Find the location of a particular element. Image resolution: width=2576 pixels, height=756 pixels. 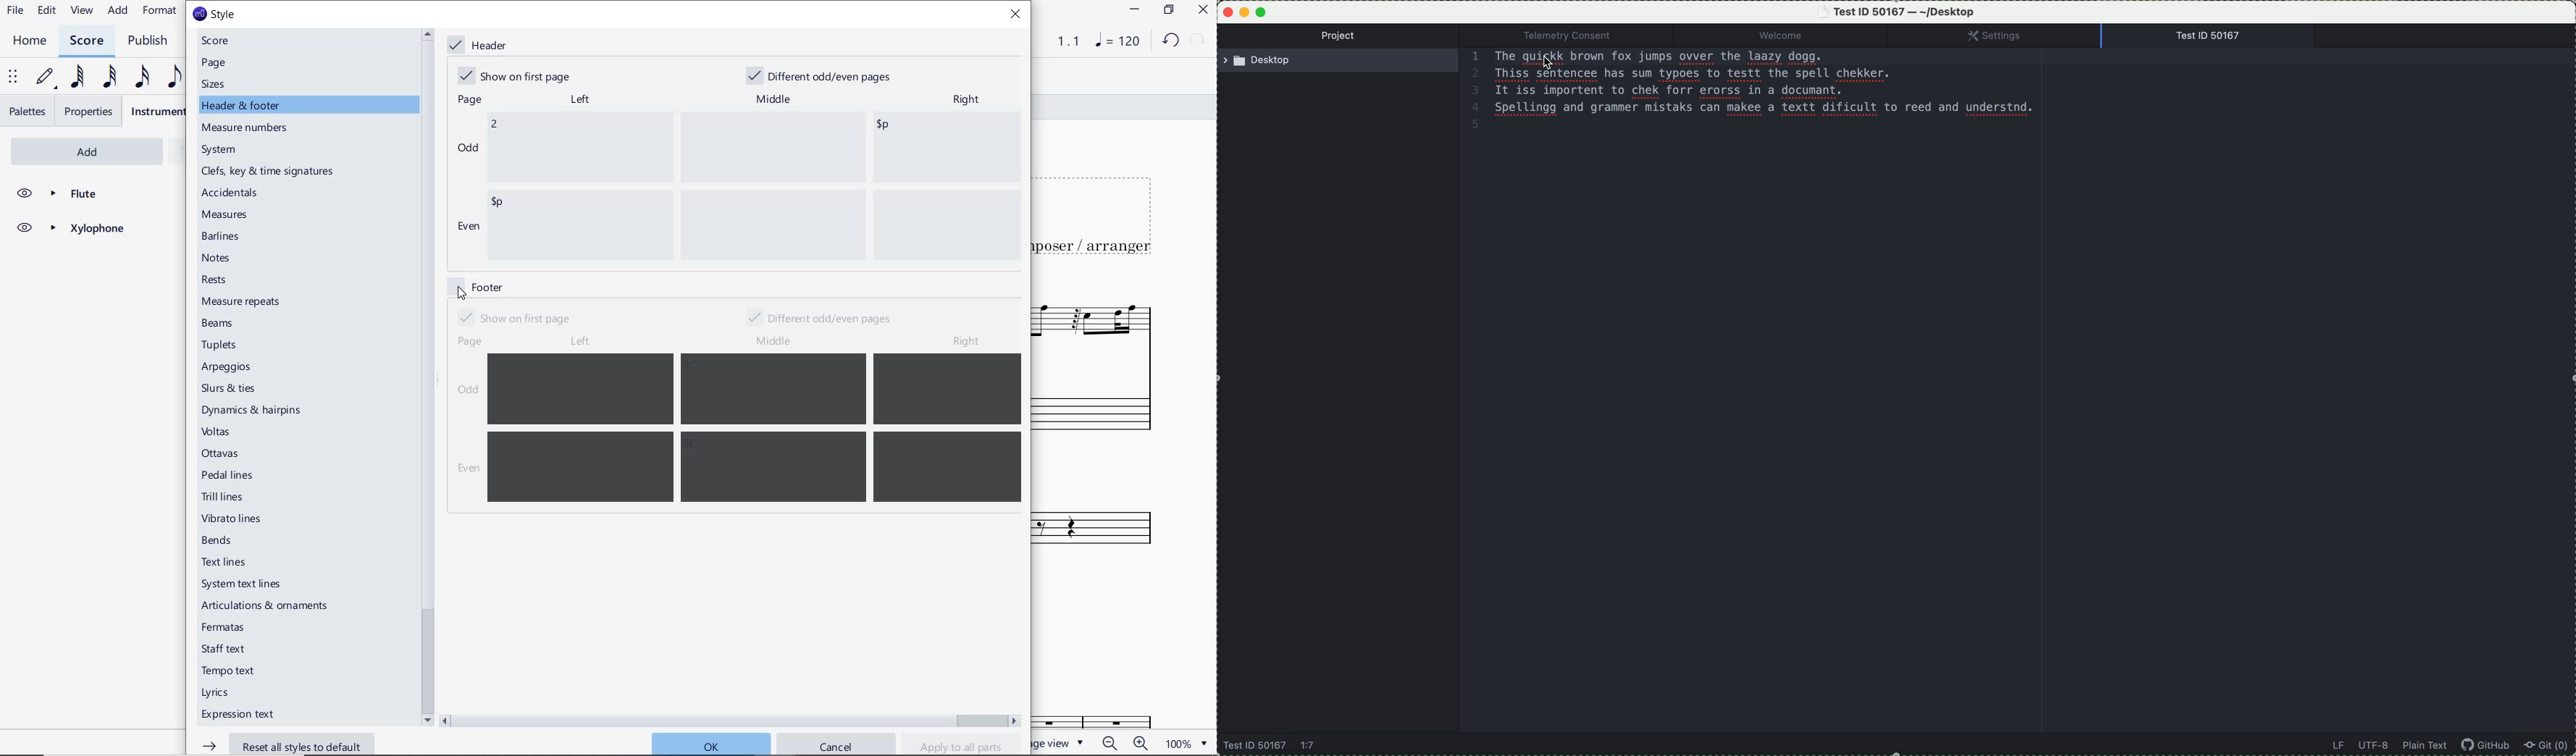

PLAY TIME is located at coordinates (1060, 41).